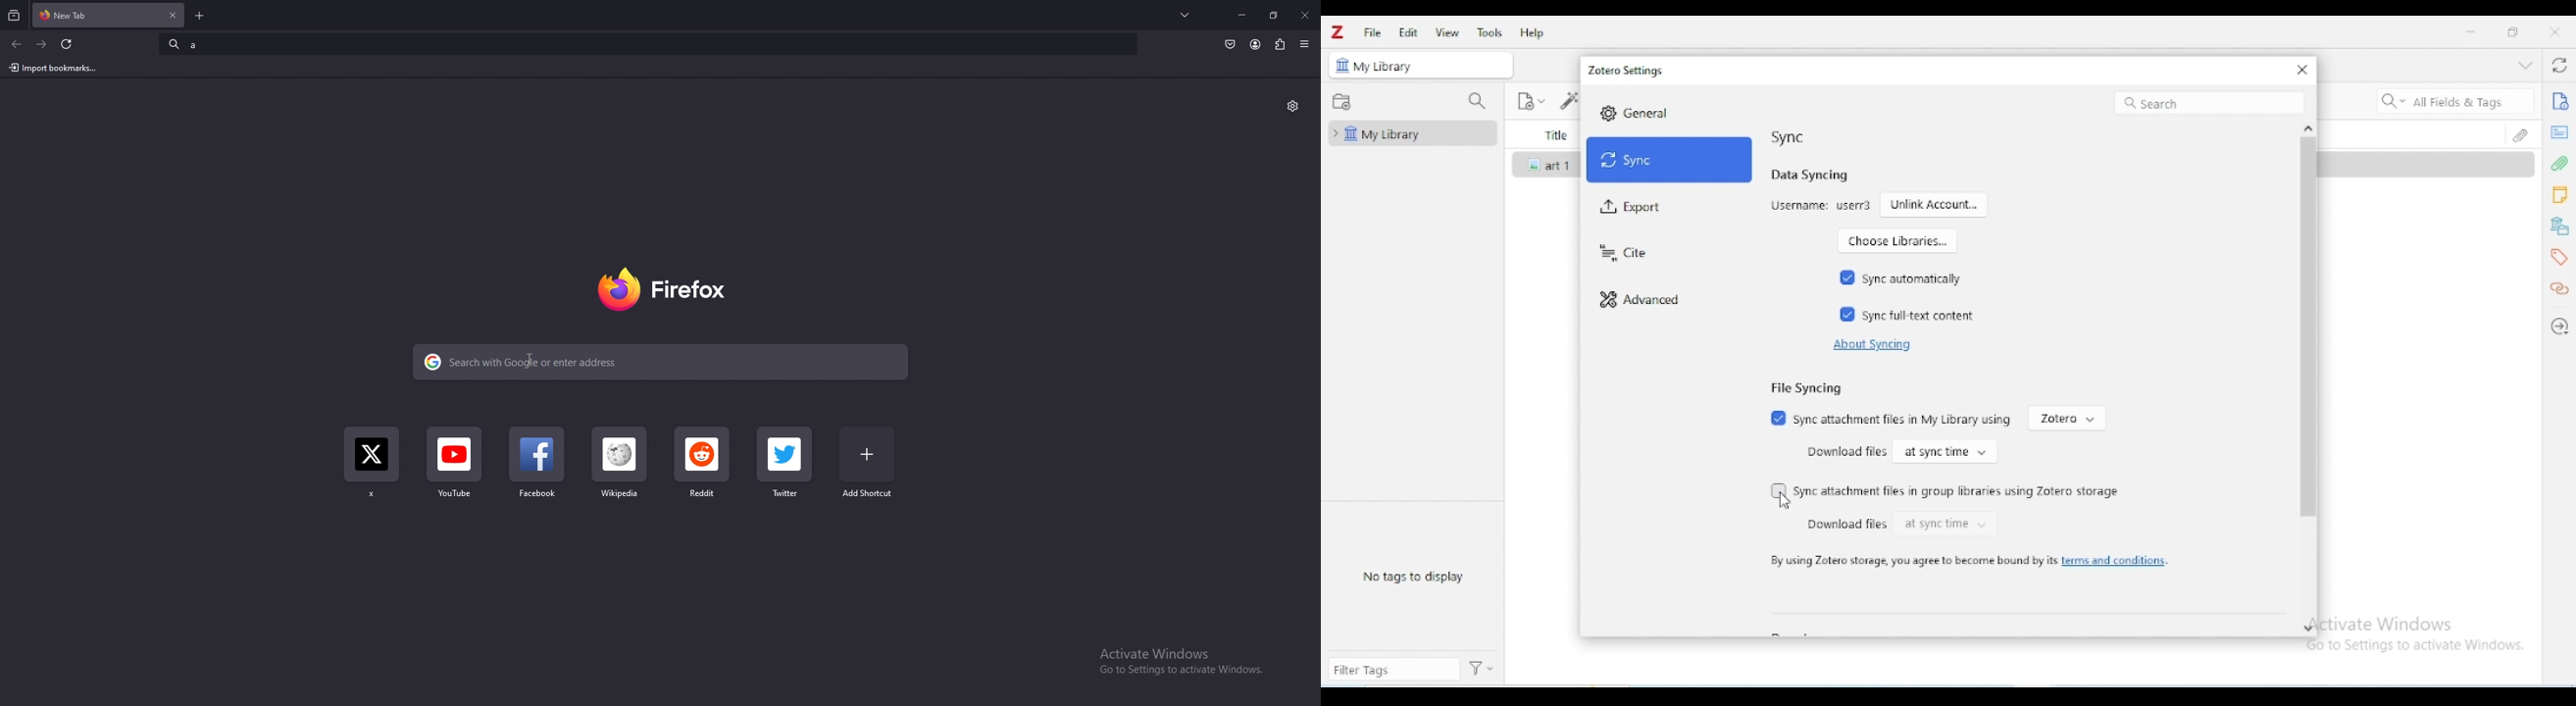 Image resolution: width=2576 pixels, height=728 pixels. I want to click on firefox, so click(661, 292).